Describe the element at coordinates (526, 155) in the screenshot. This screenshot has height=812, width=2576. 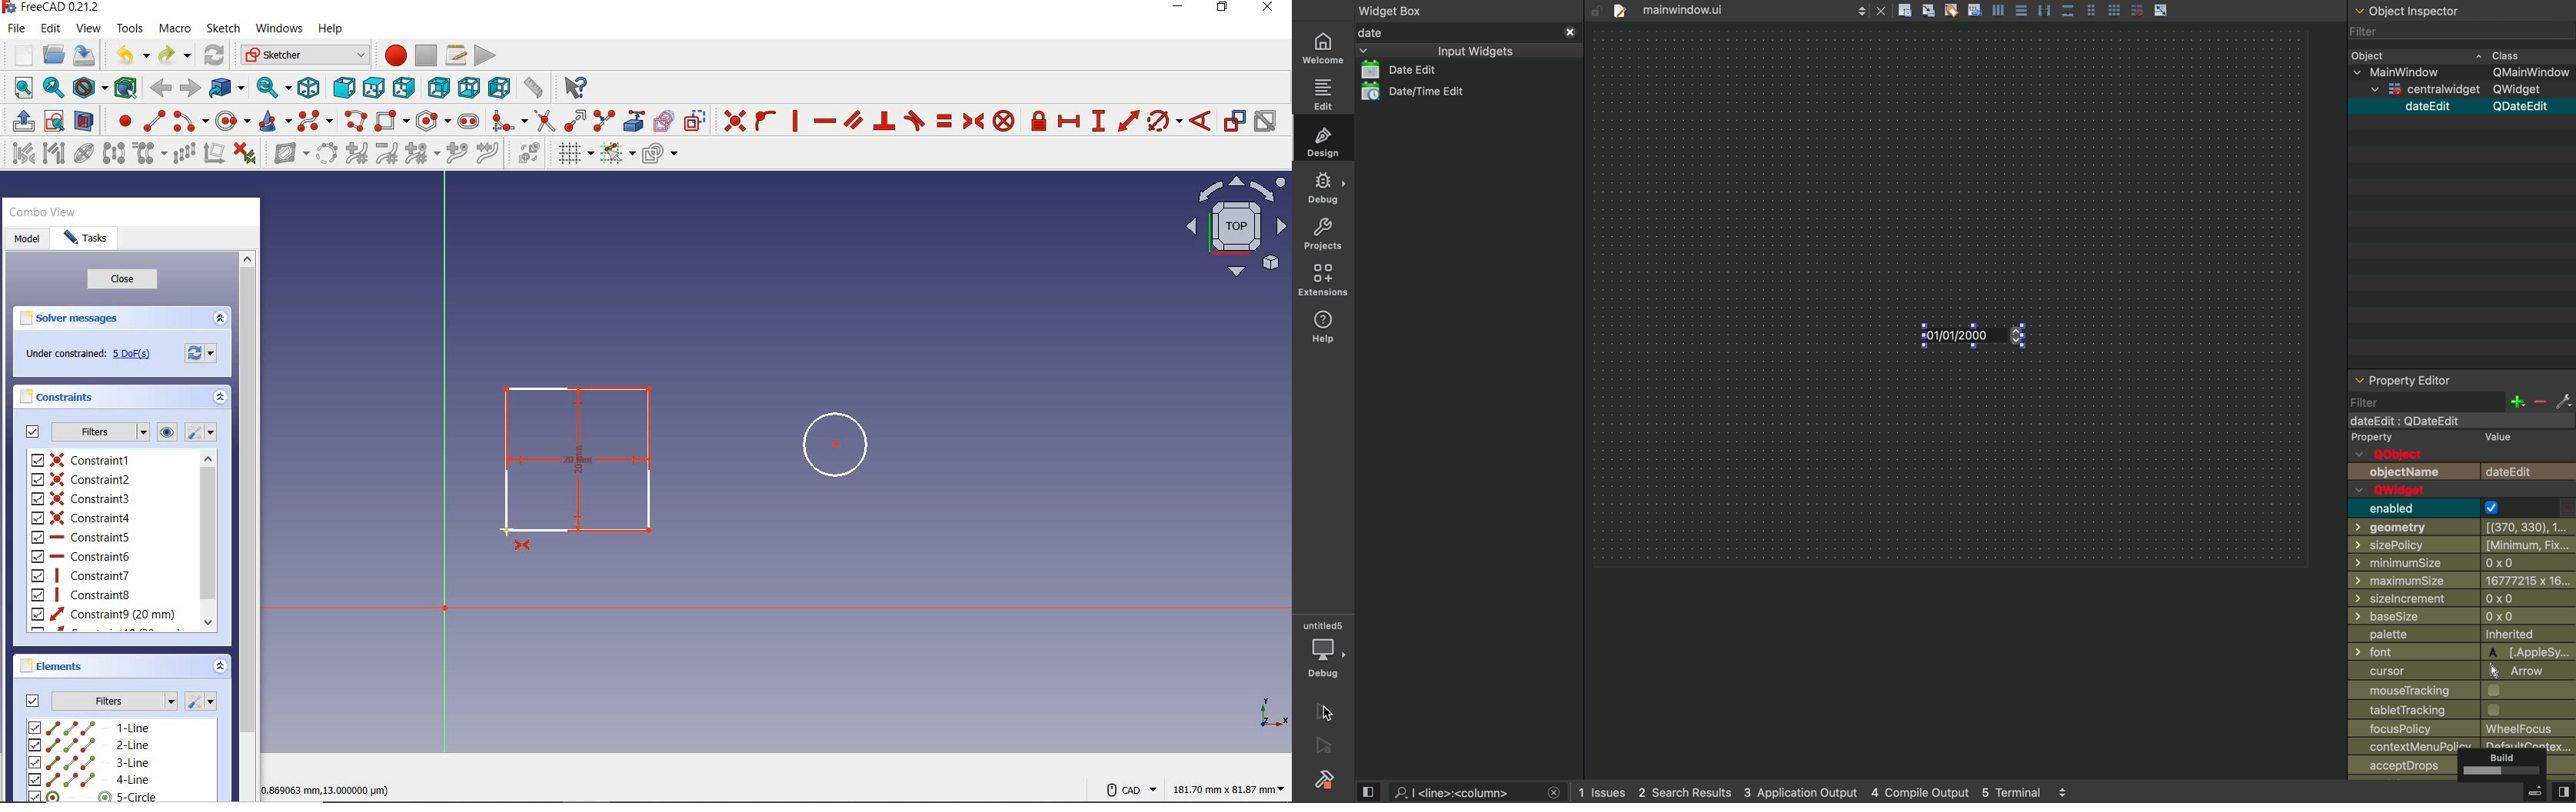
I see `switch virtual space` at that location.